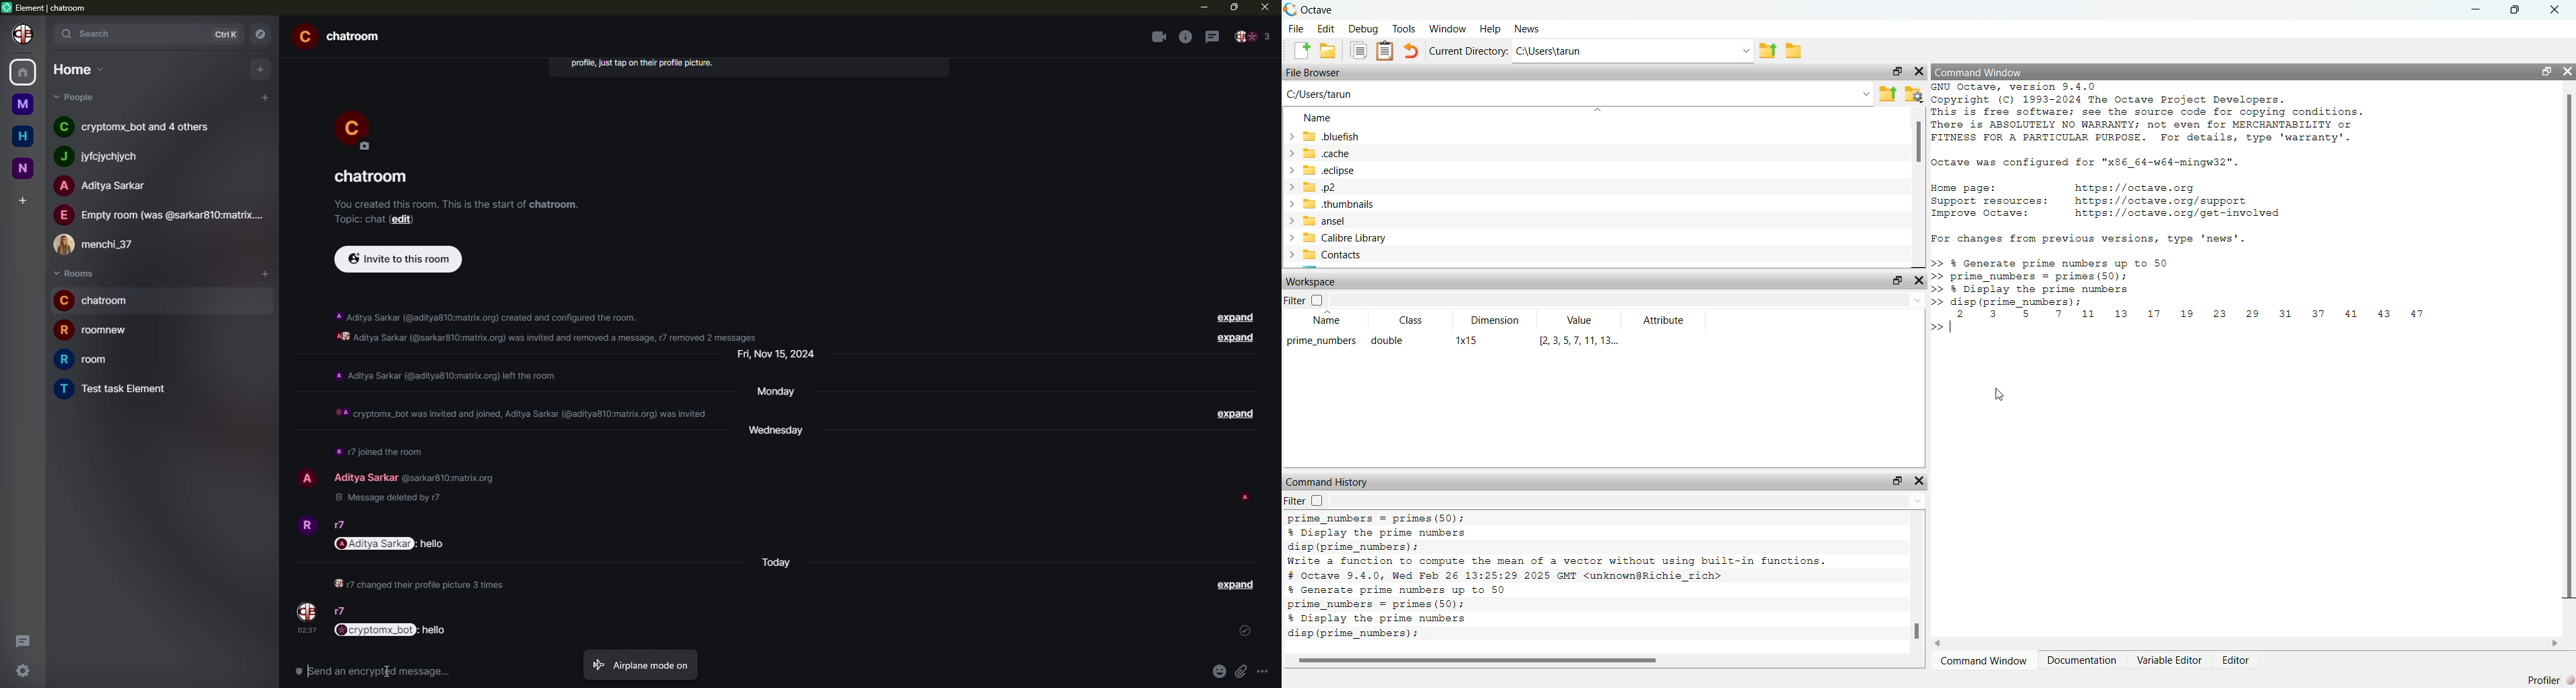 The width and height of the screenshot is (2576, 700). Describe the element at coordinates (1212, 35) in the screenshot. I see `threads` at that location.